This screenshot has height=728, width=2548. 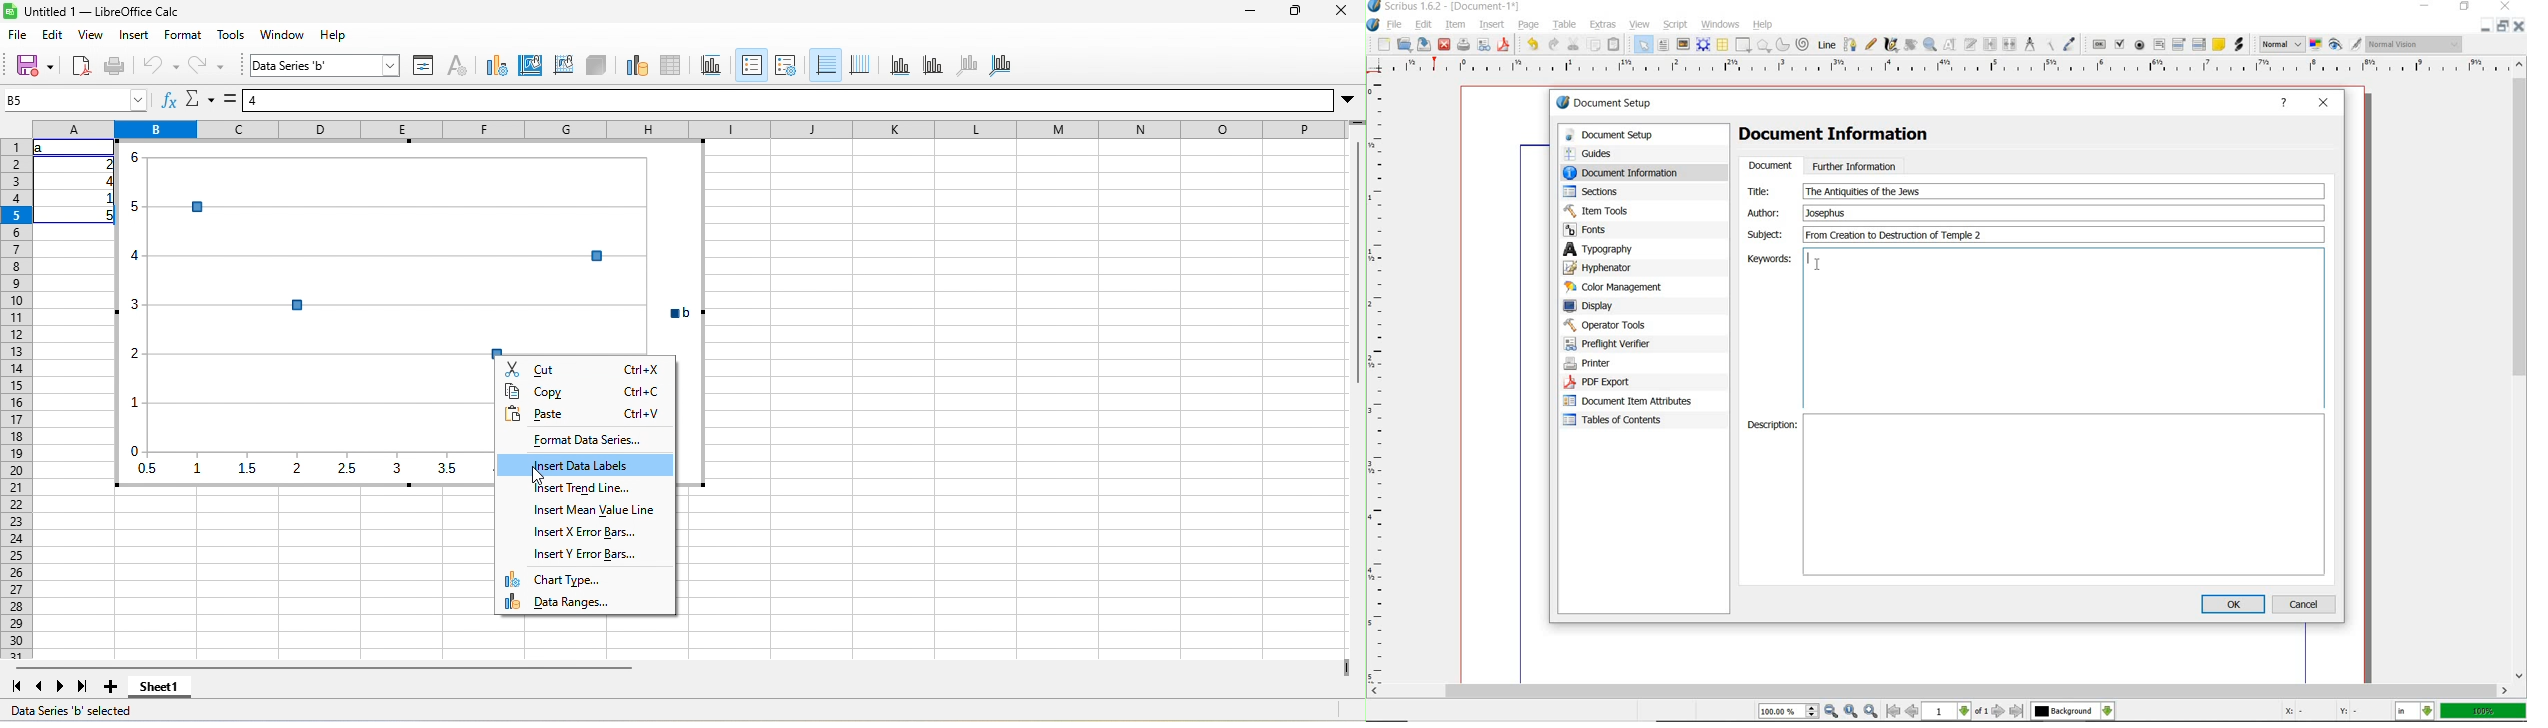 I want to click on fonts, so click(x=1628, y=230).